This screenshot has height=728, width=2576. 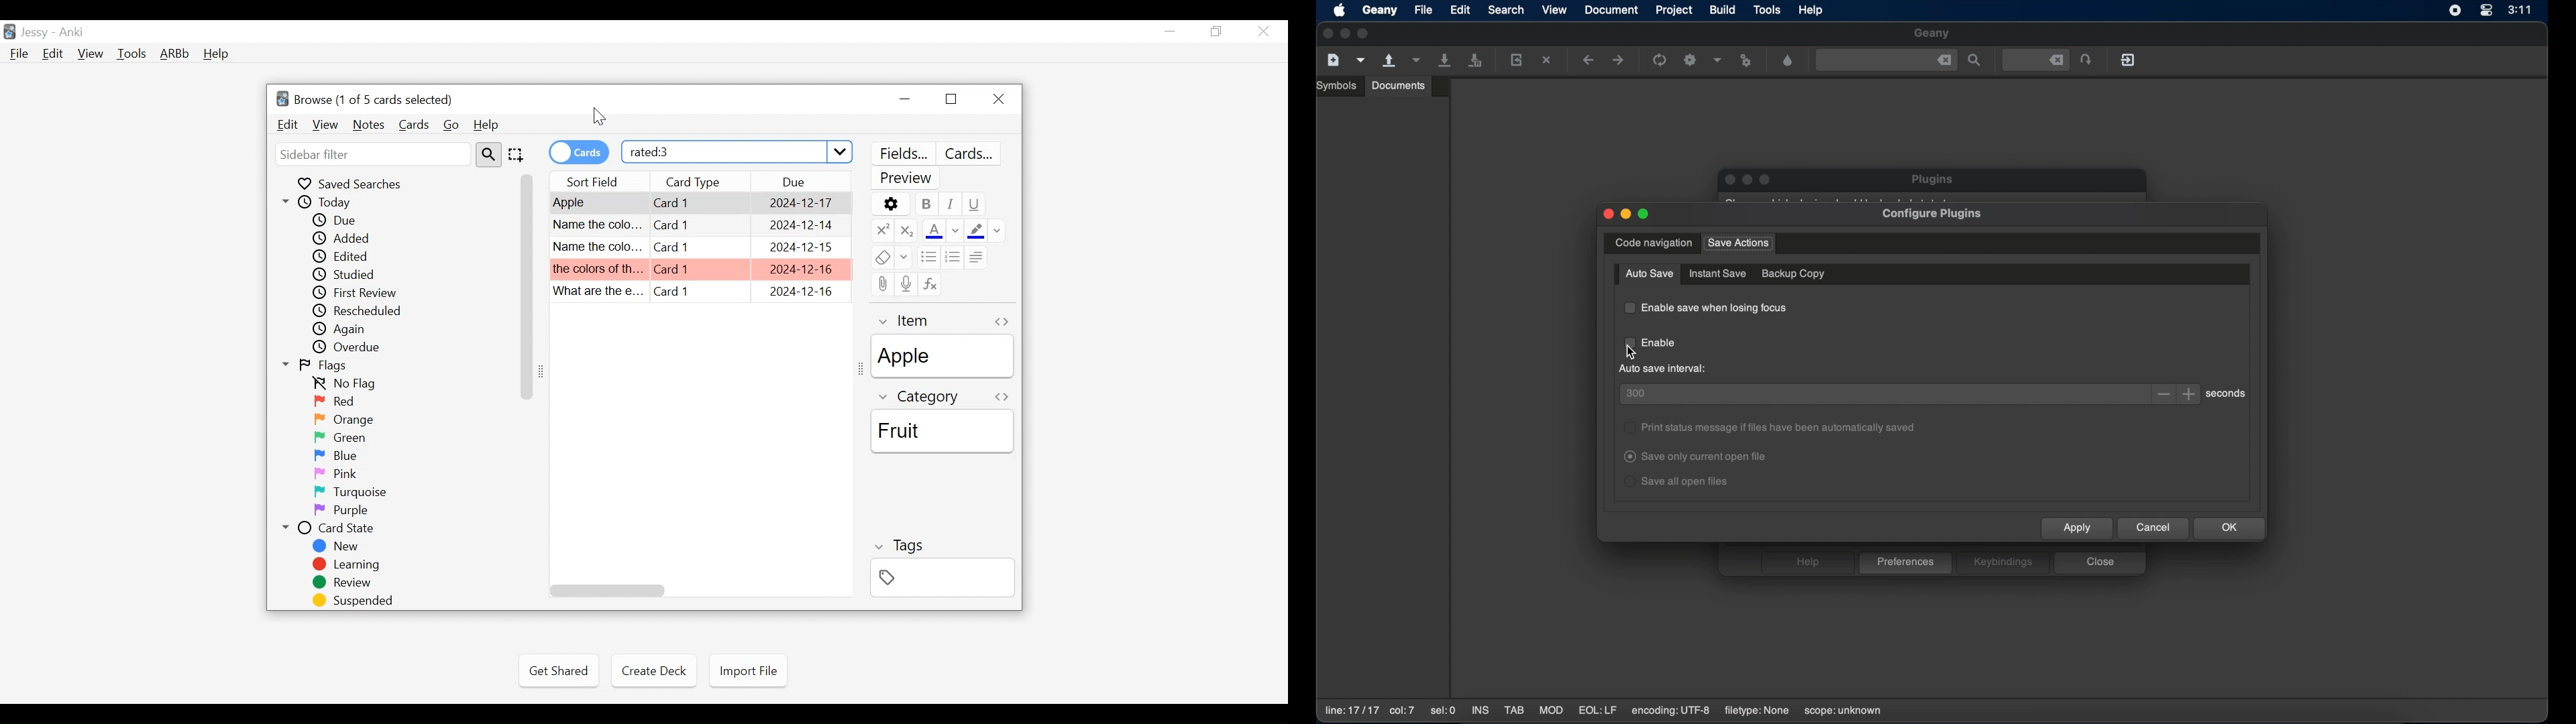 I want to click on Saved Searches, so click(x=357, y=183).